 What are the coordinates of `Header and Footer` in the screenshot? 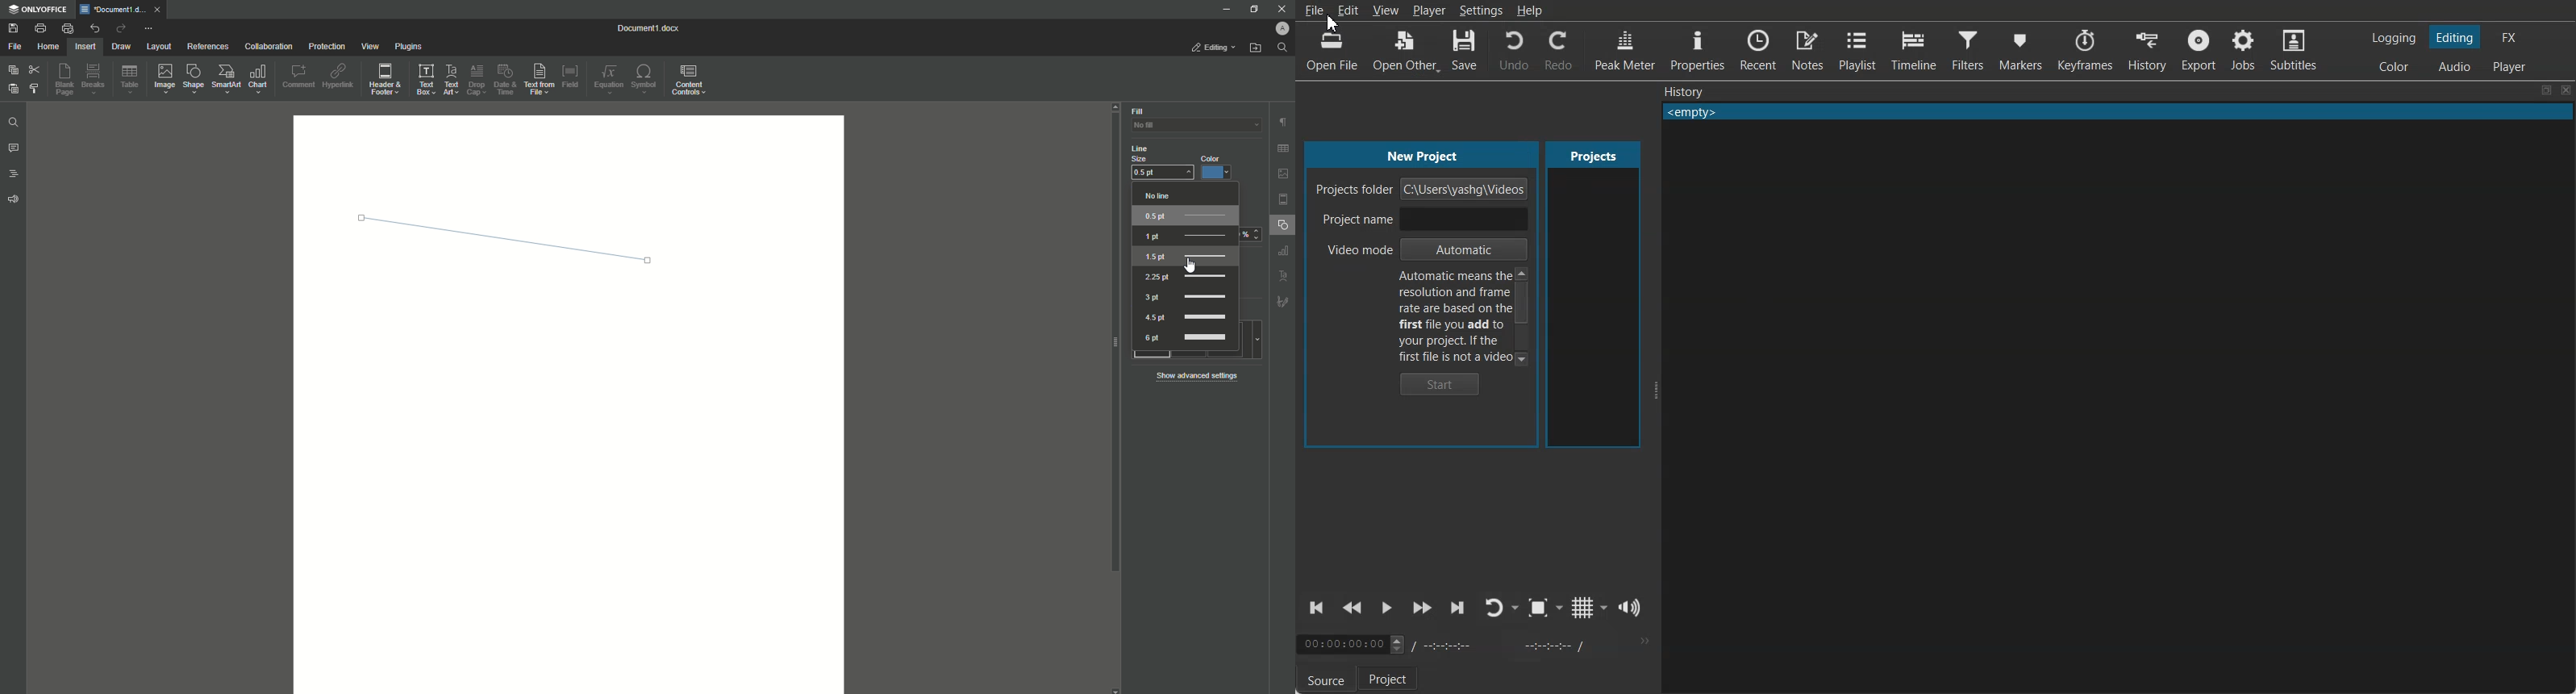 It's located at (387, 80).